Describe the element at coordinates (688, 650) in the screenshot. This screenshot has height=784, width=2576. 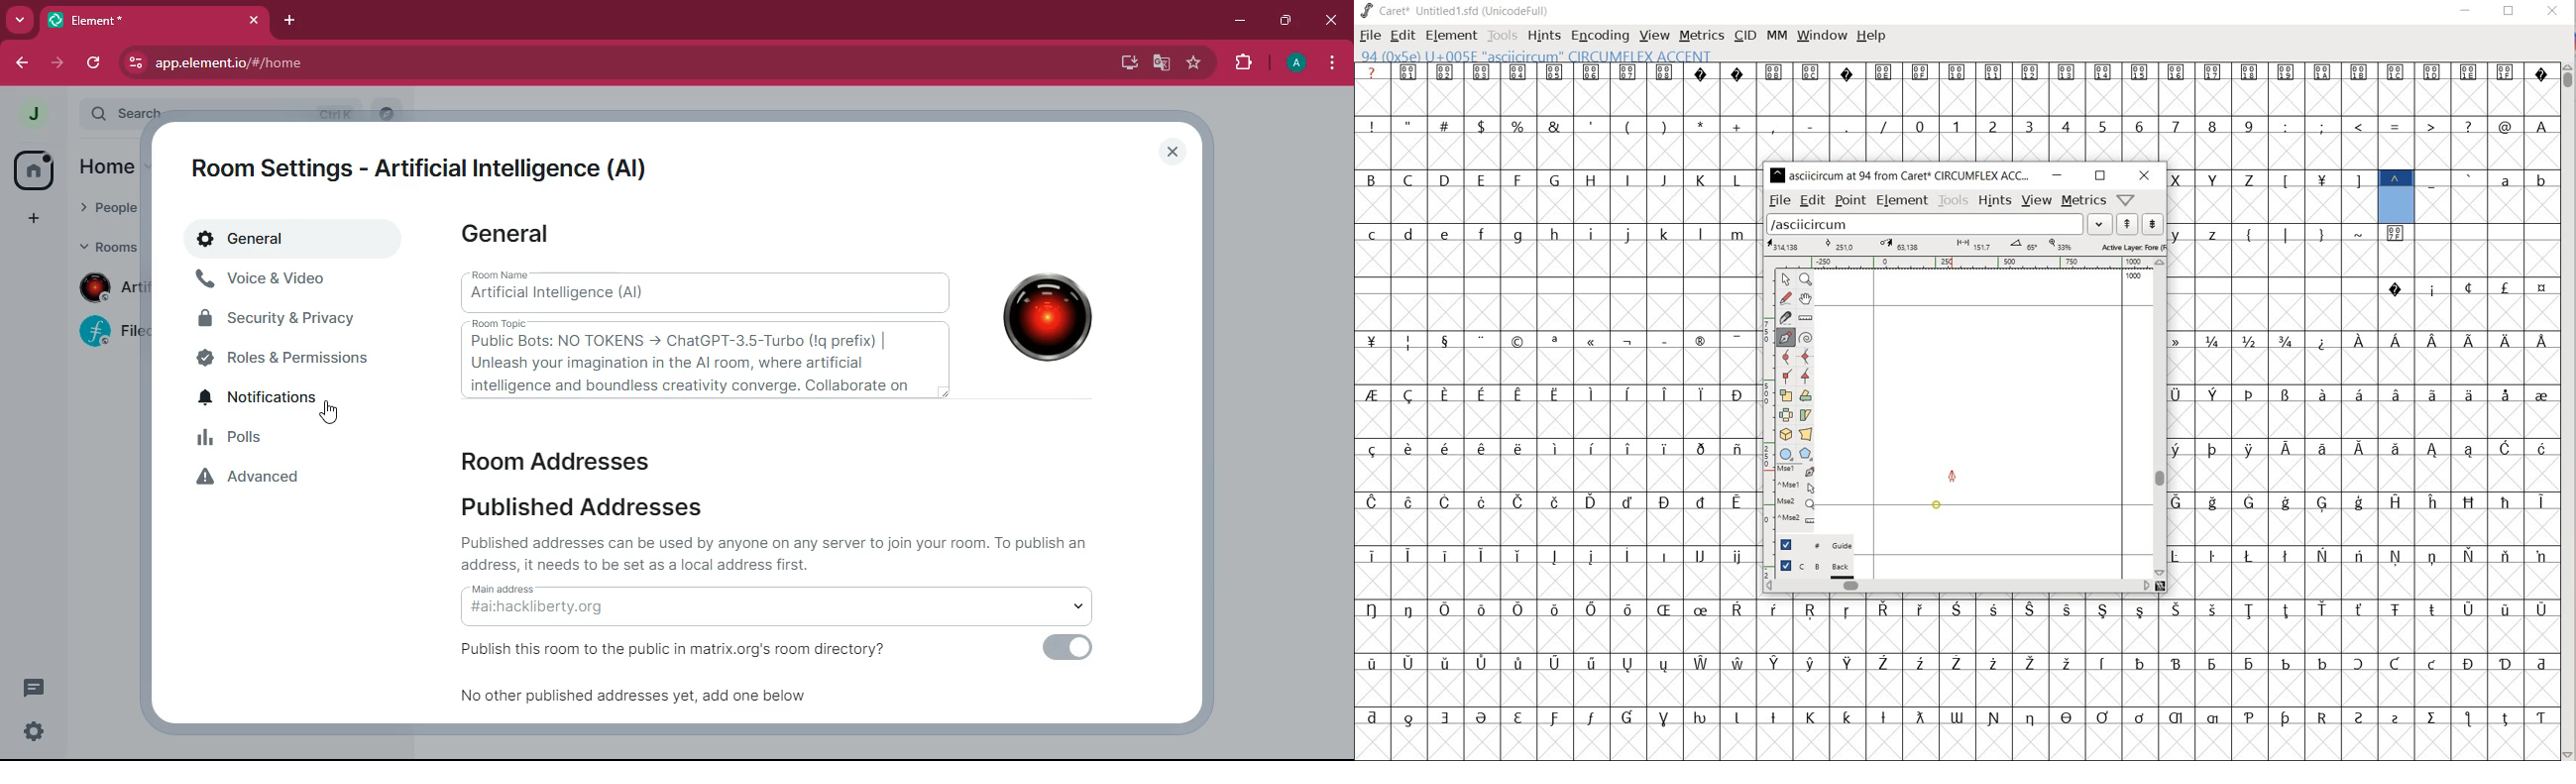
I see `publish room` at that location.